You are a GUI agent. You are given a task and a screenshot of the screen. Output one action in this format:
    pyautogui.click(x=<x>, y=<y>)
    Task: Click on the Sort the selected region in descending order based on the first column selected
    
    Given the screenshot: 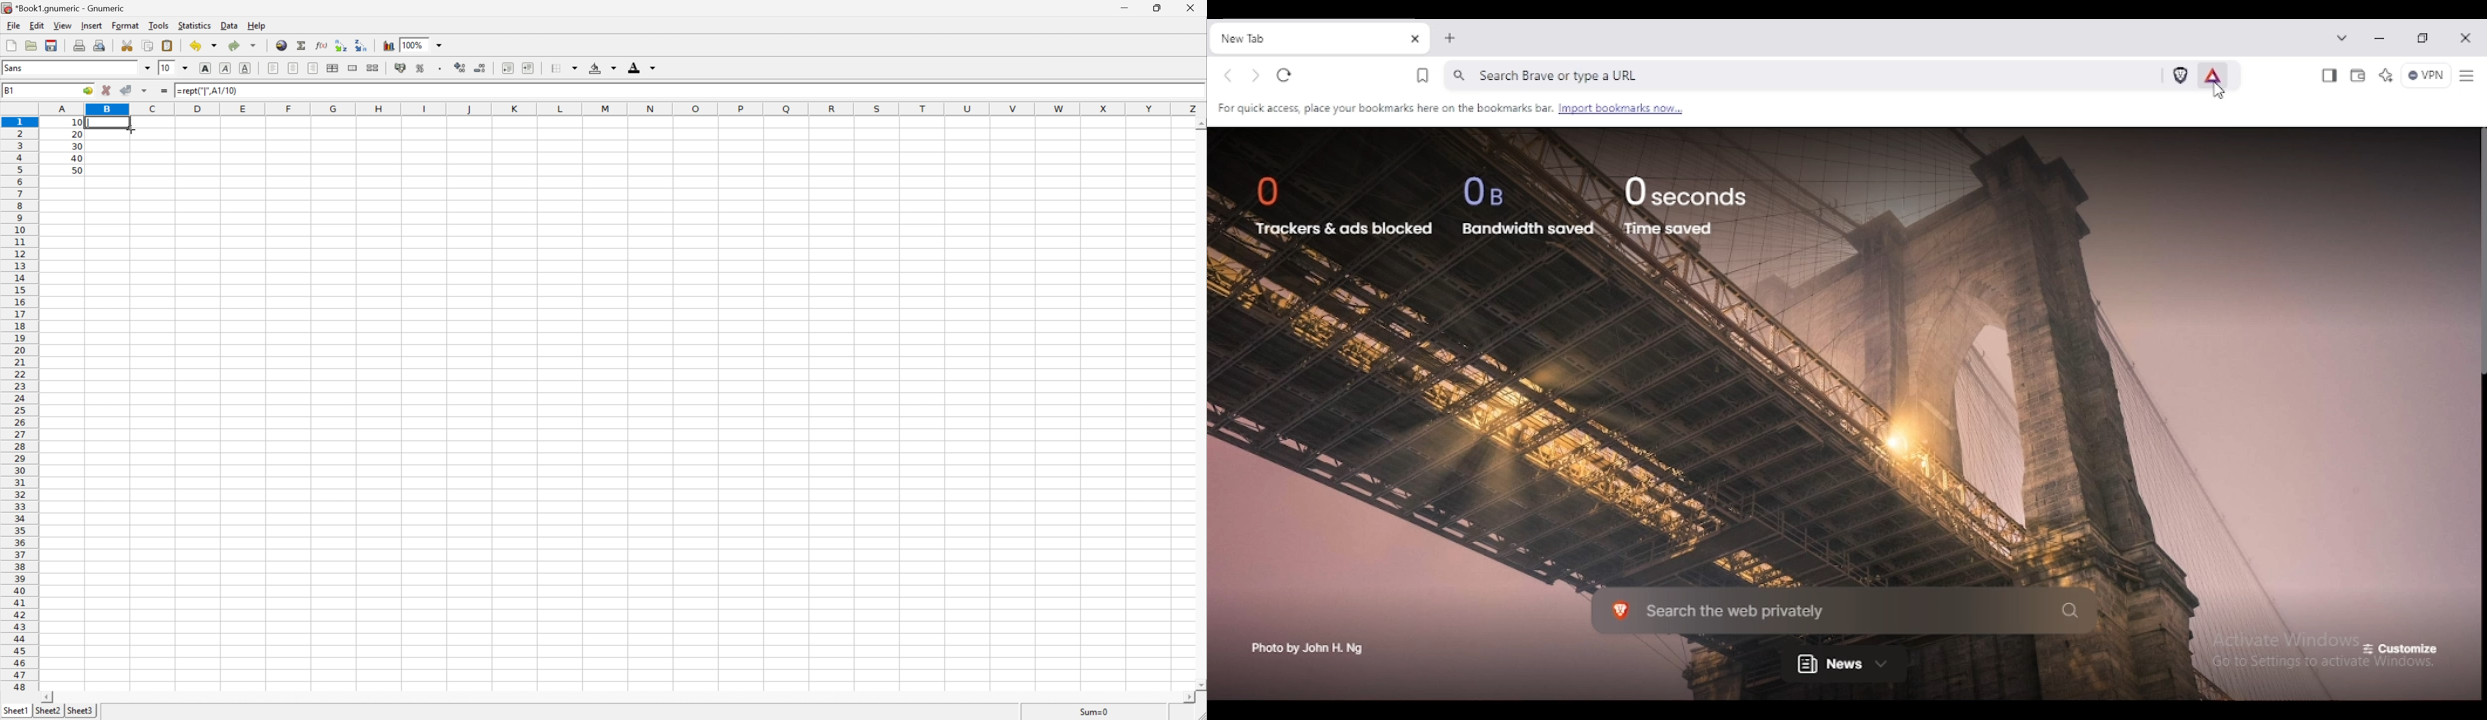 What is the action you would take?
    pyautogui.click(x=362, y=45)
    